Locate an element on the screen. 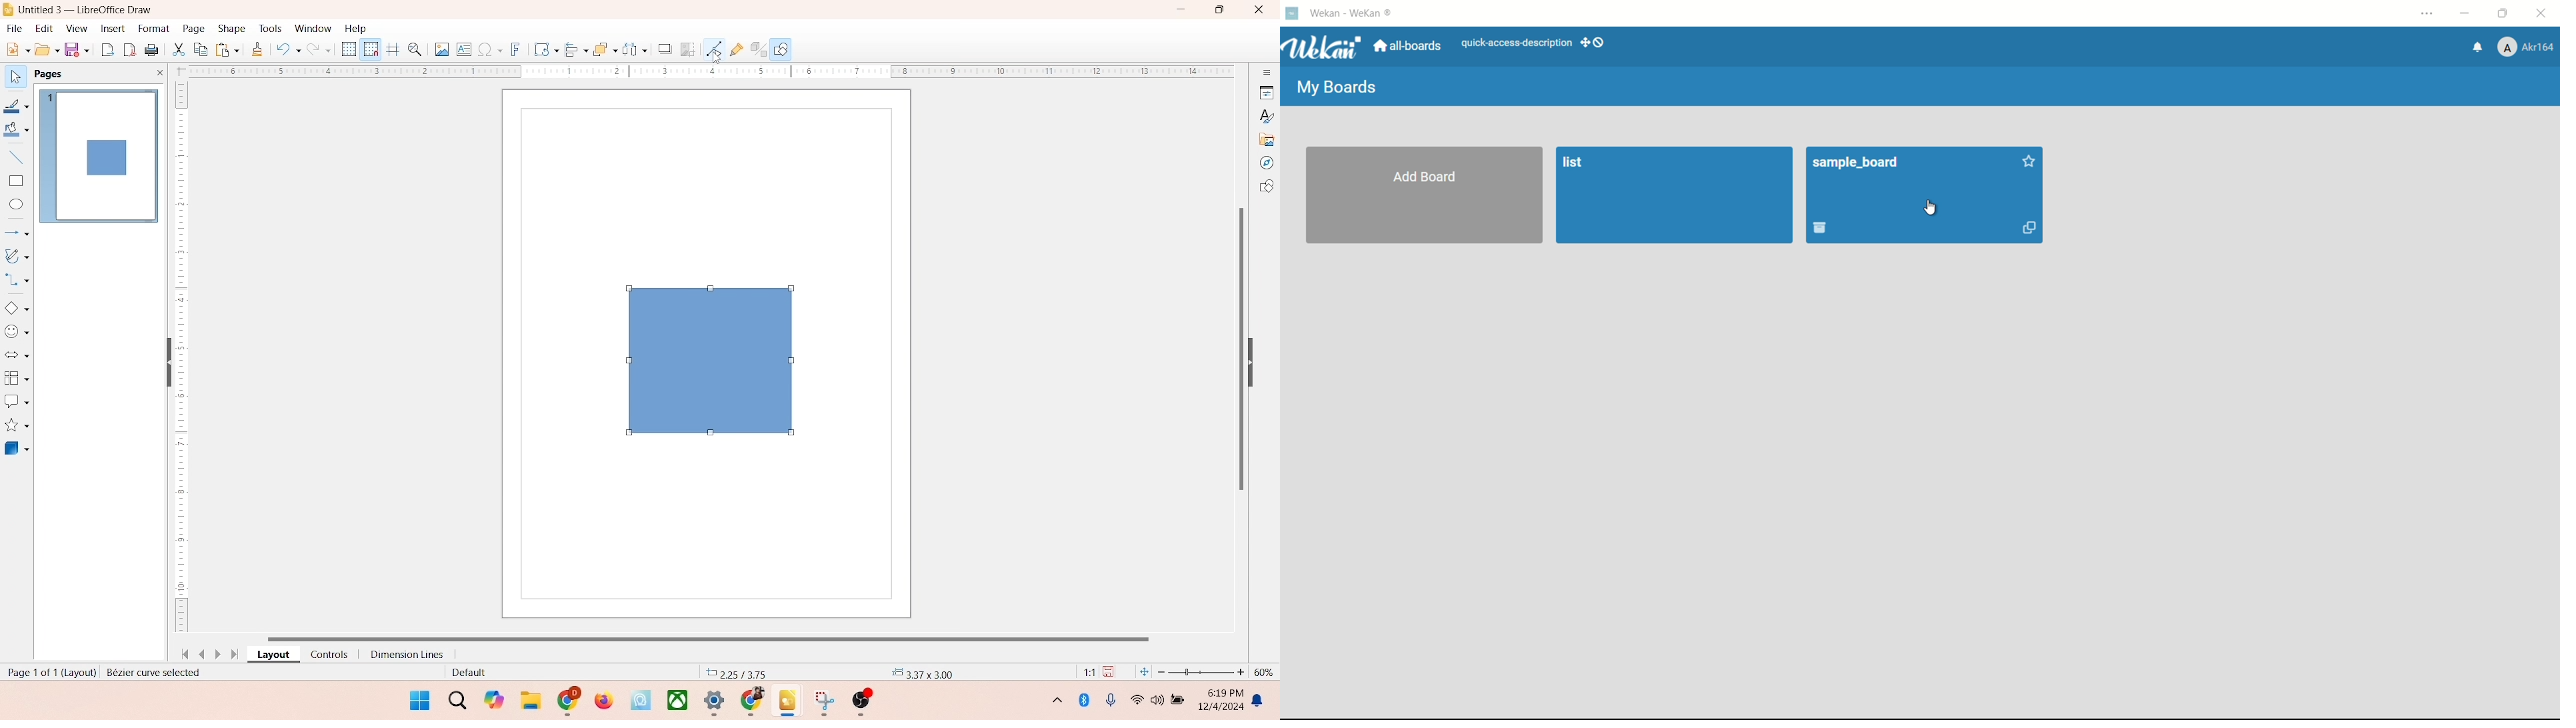 The height and width of the screenshot is (728, 2576). fit to current window is located at coordinates (1143, 672).